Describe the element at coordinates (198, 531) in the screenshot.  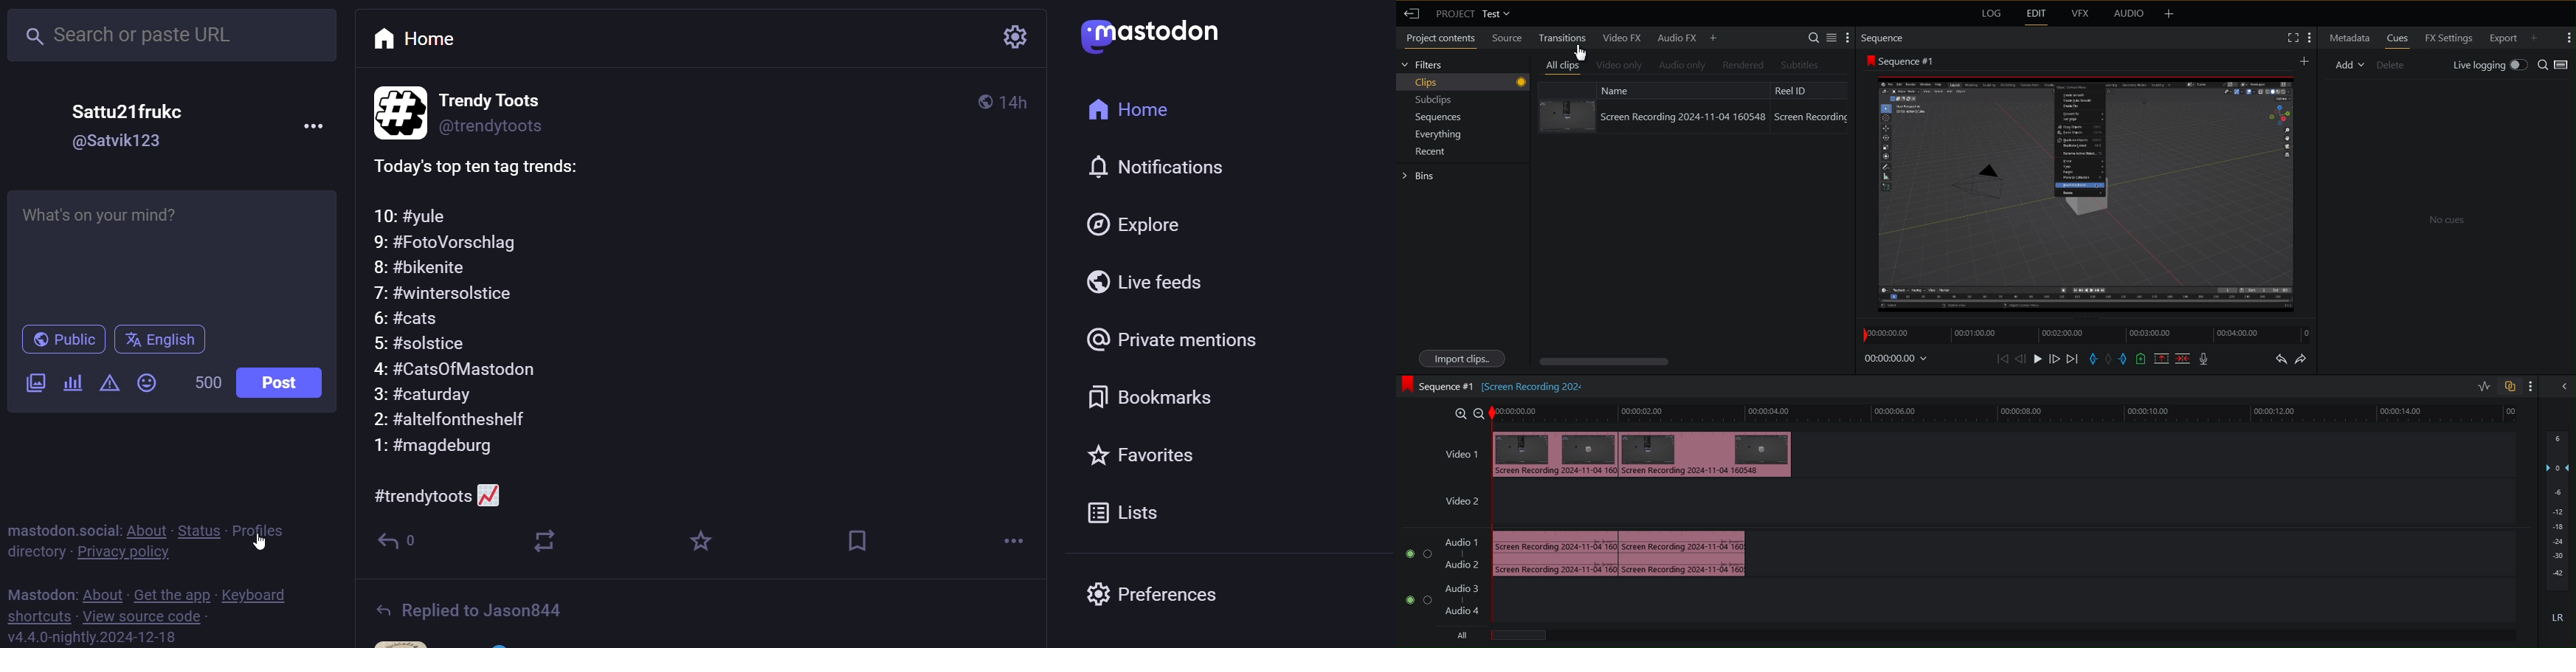
I see `status` at that location.